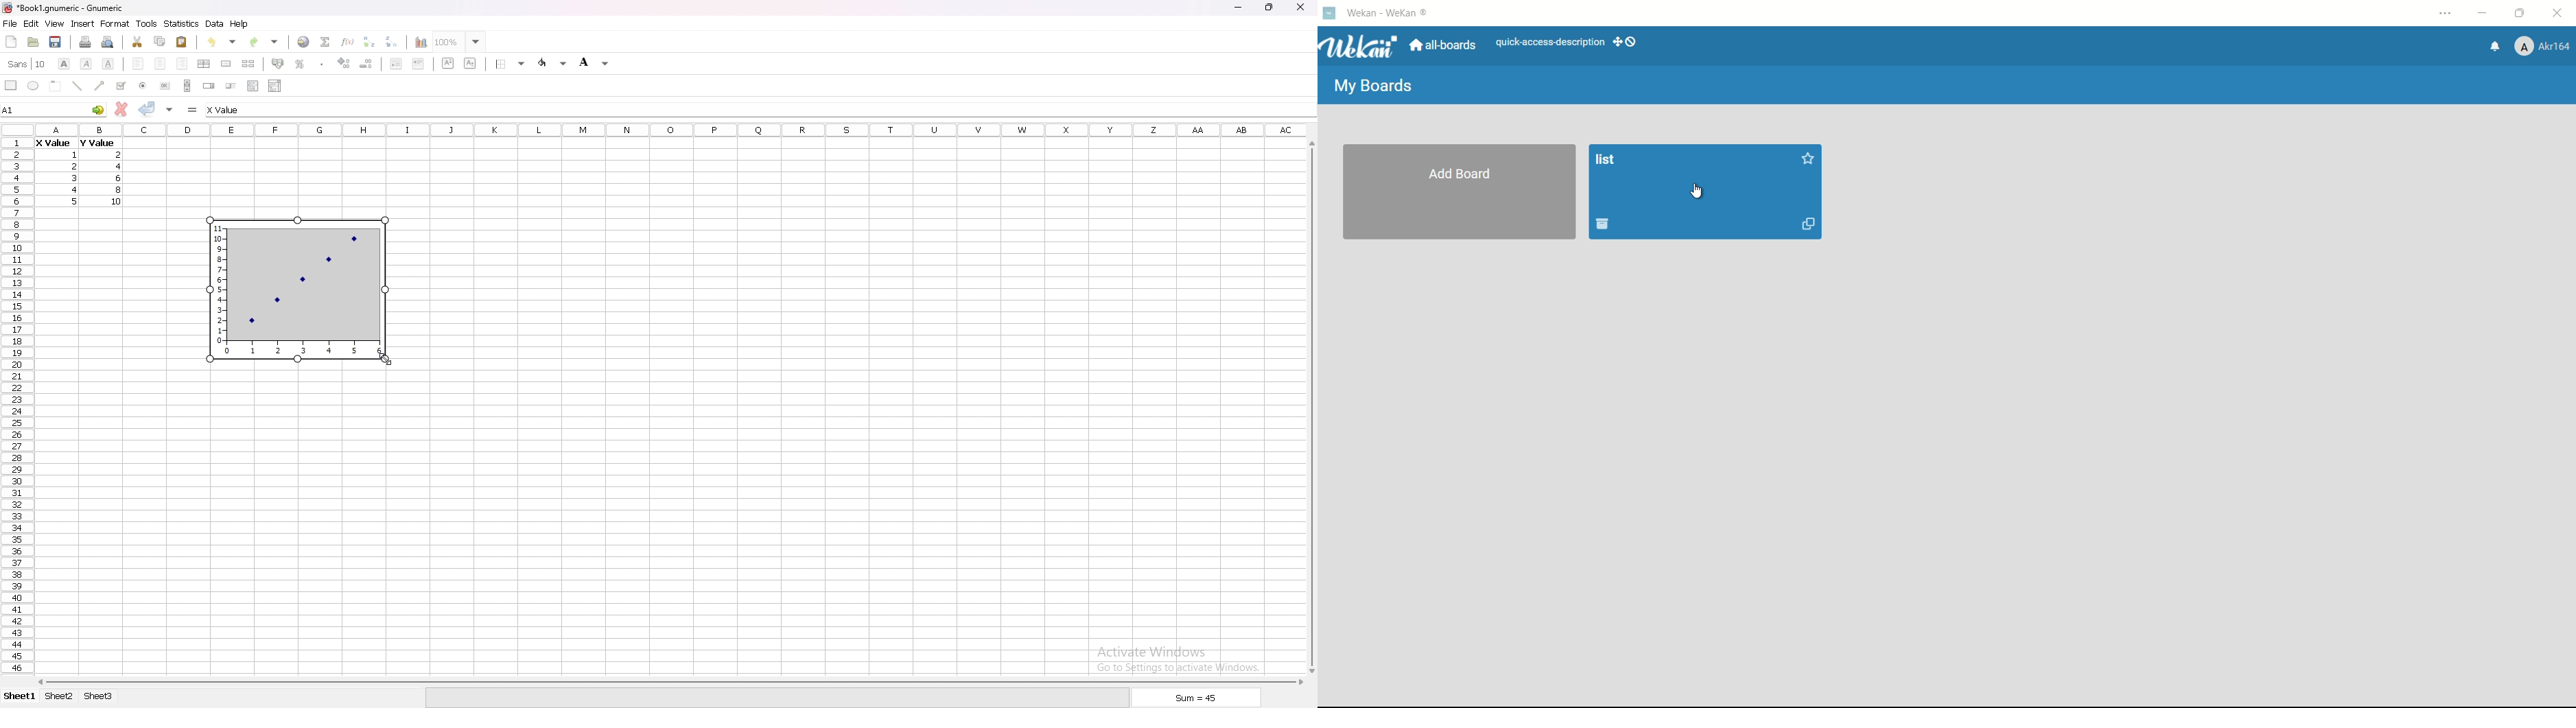 The height and width of the screenshot is (728, 2576). I want to click on value, so click(119, 190).